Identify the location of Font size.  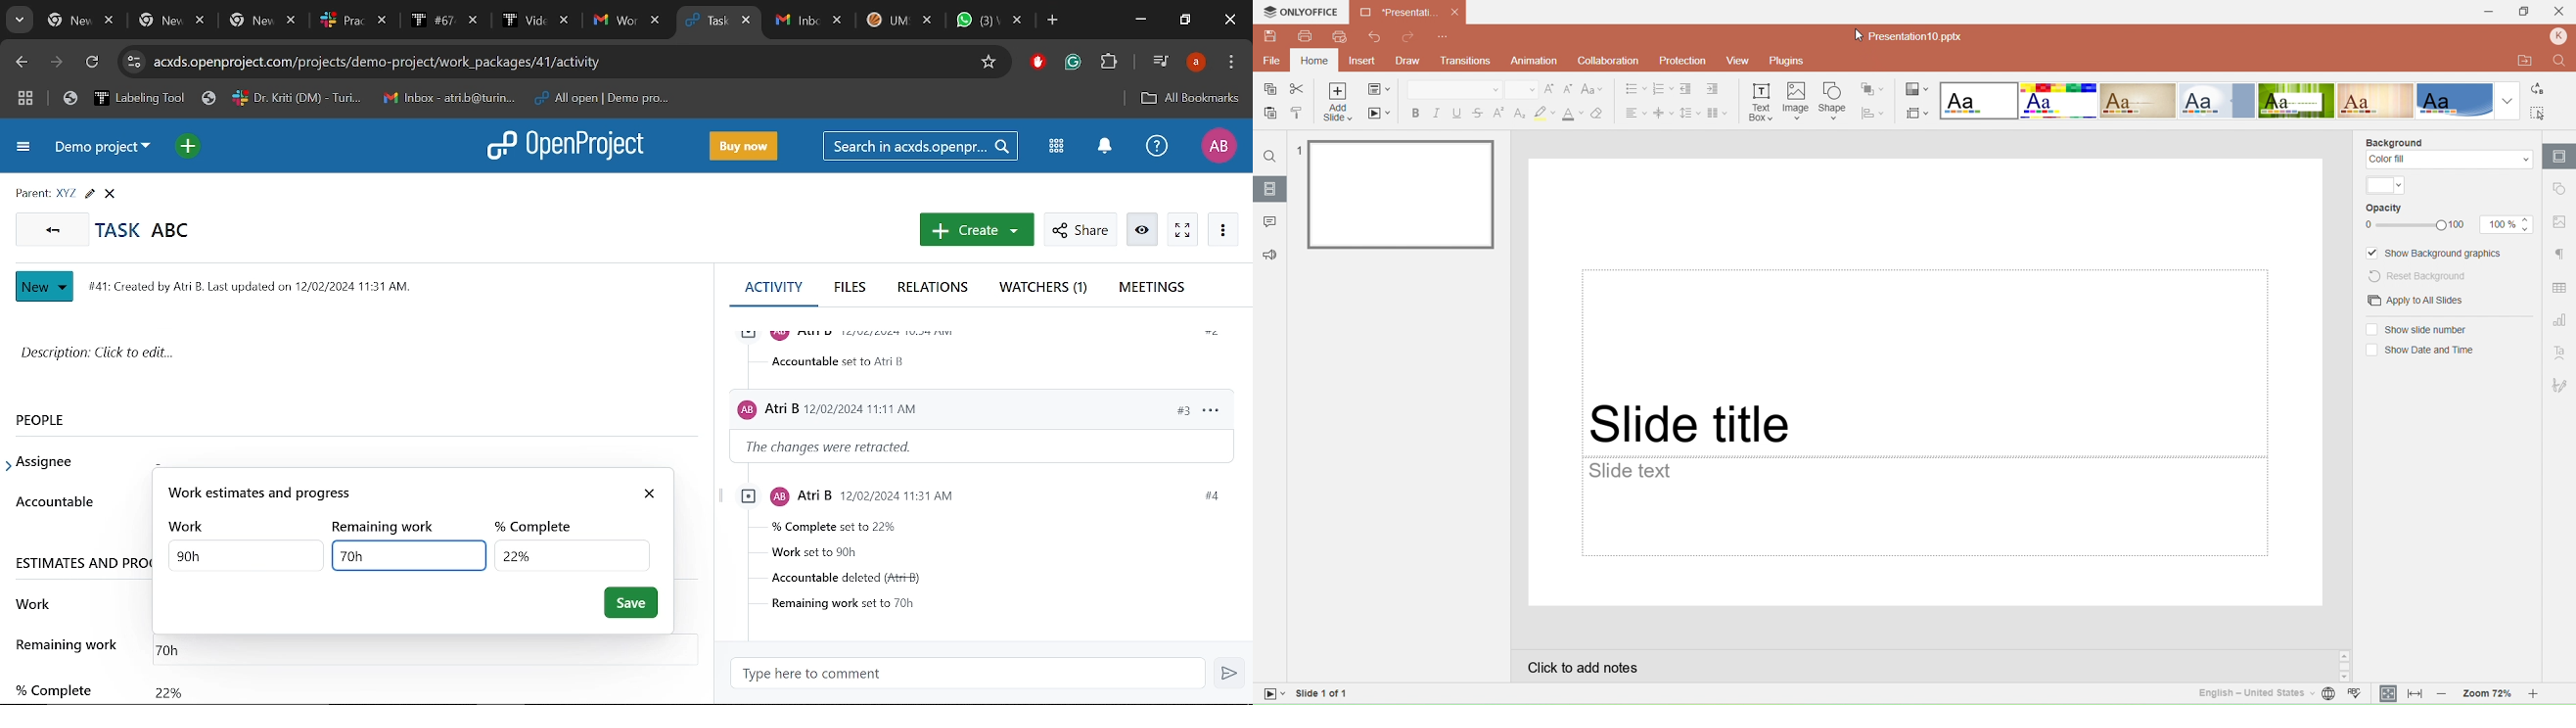
(1519, 89).